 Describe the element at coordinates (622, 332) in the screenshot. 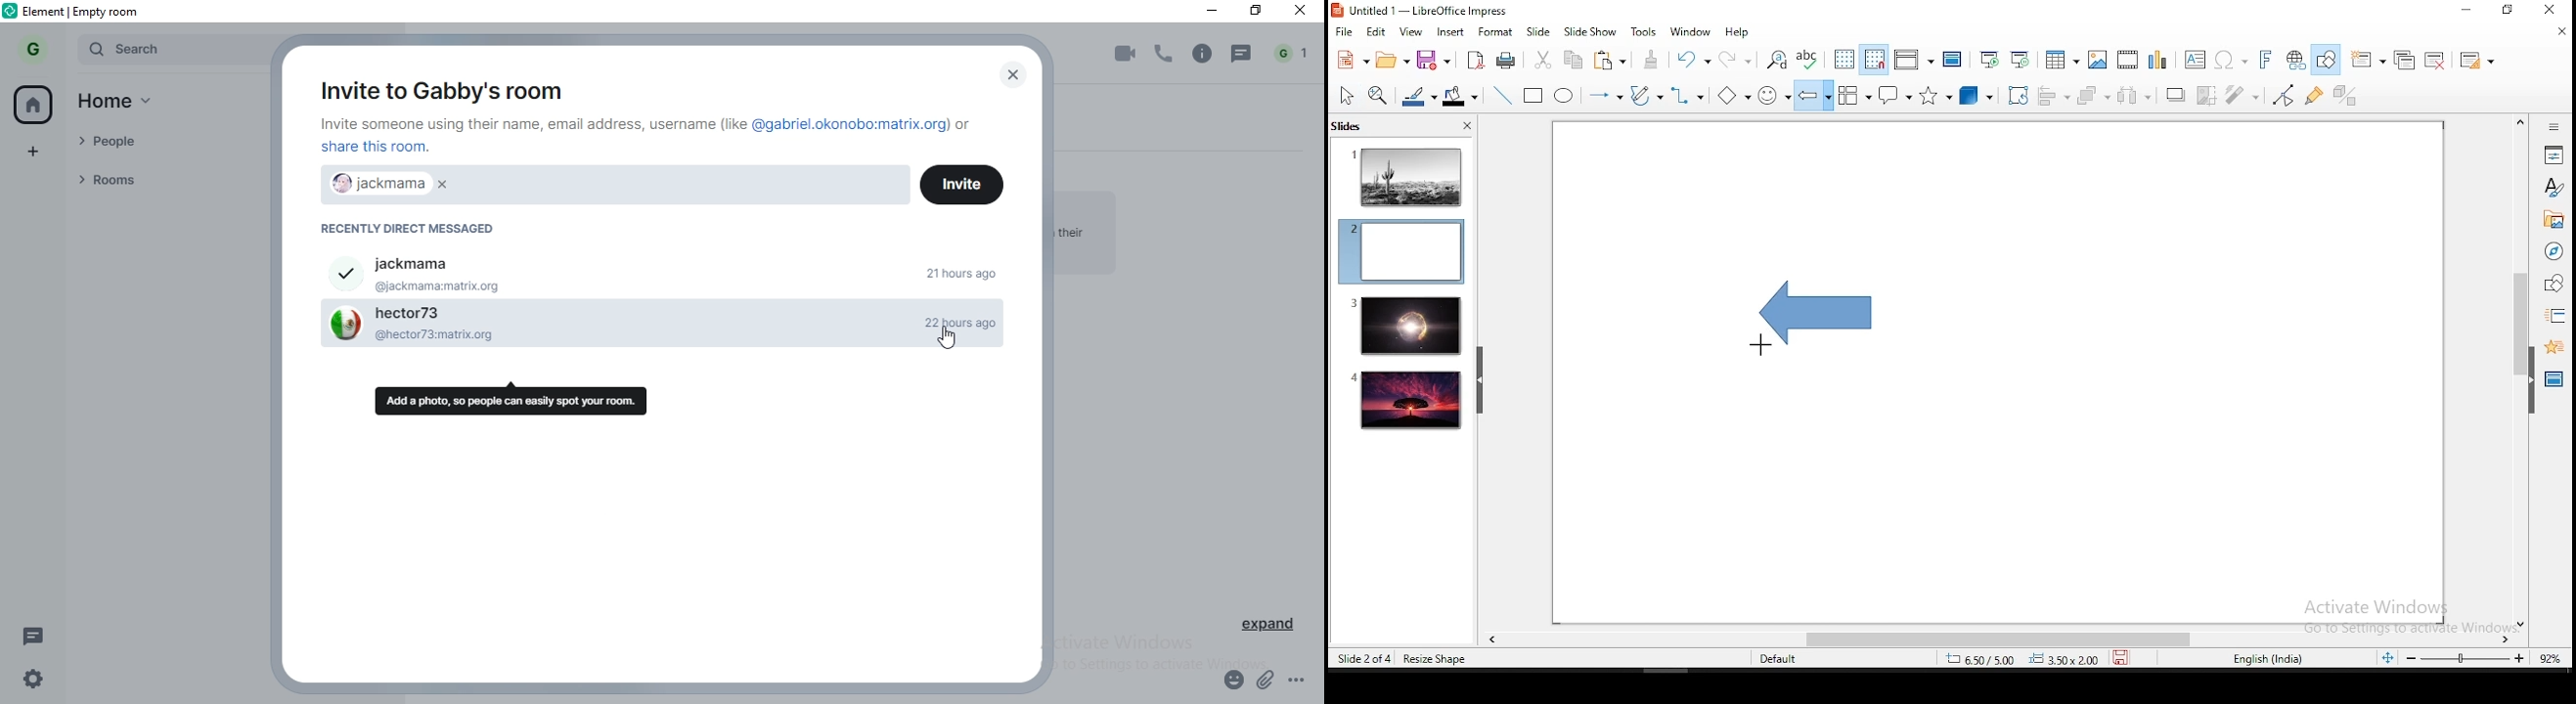

I see `hector73` at that location.